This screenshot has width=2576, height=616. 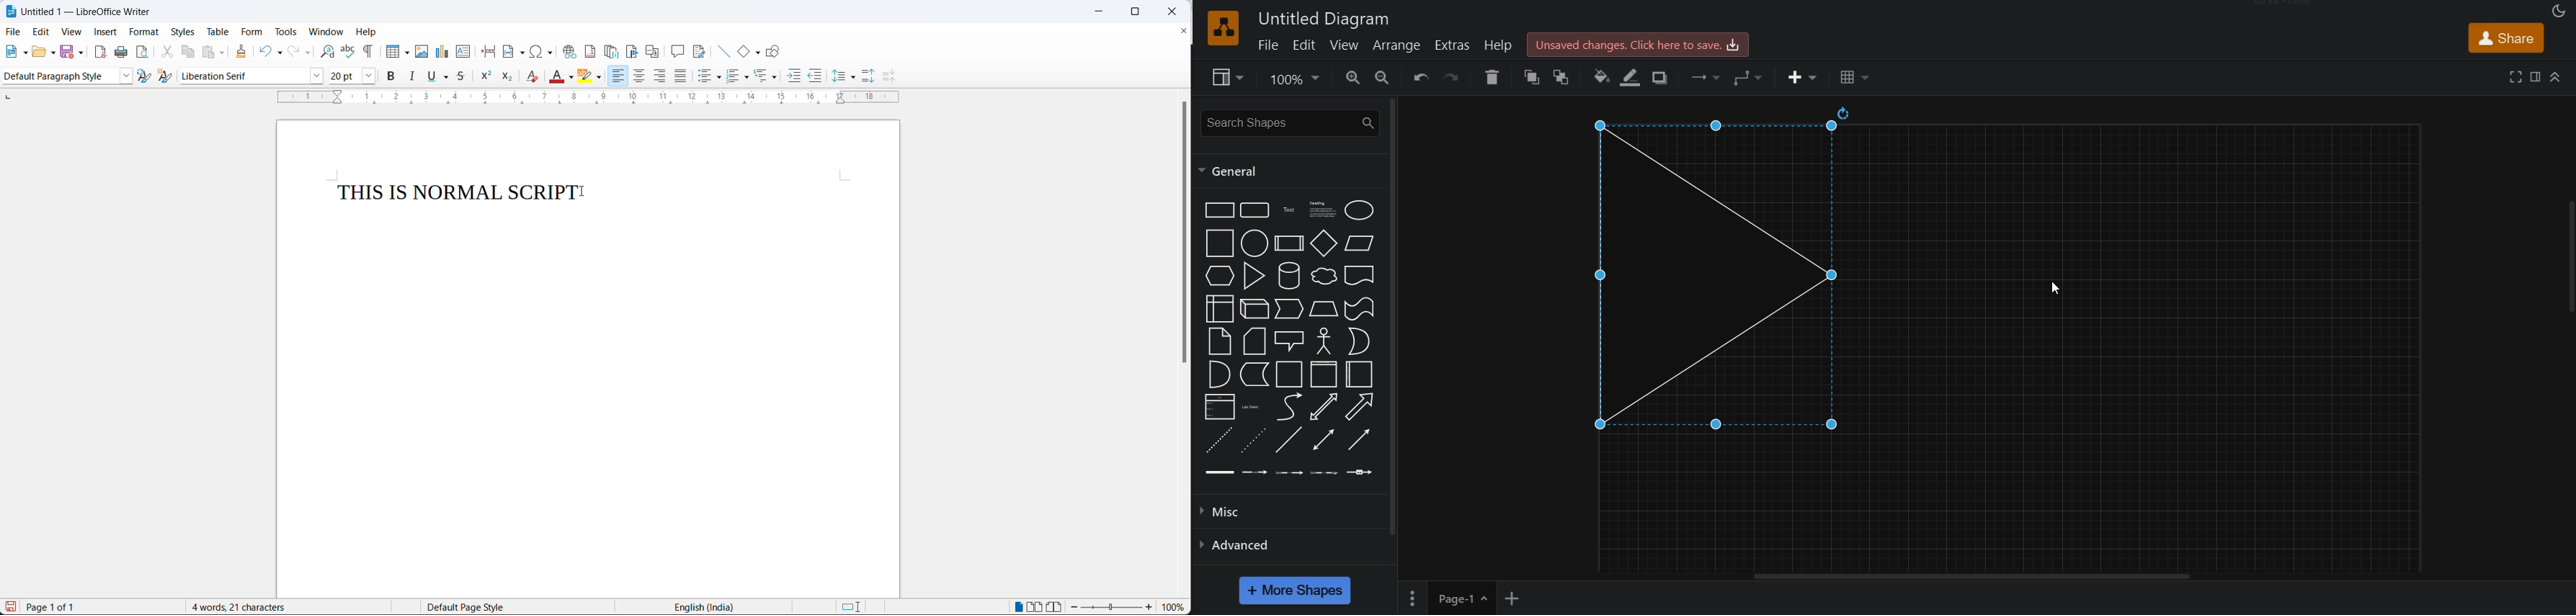 What do you see at coordinates (53, 51) in the screenshot?
I see `open options` at bounding box center [53, 51].